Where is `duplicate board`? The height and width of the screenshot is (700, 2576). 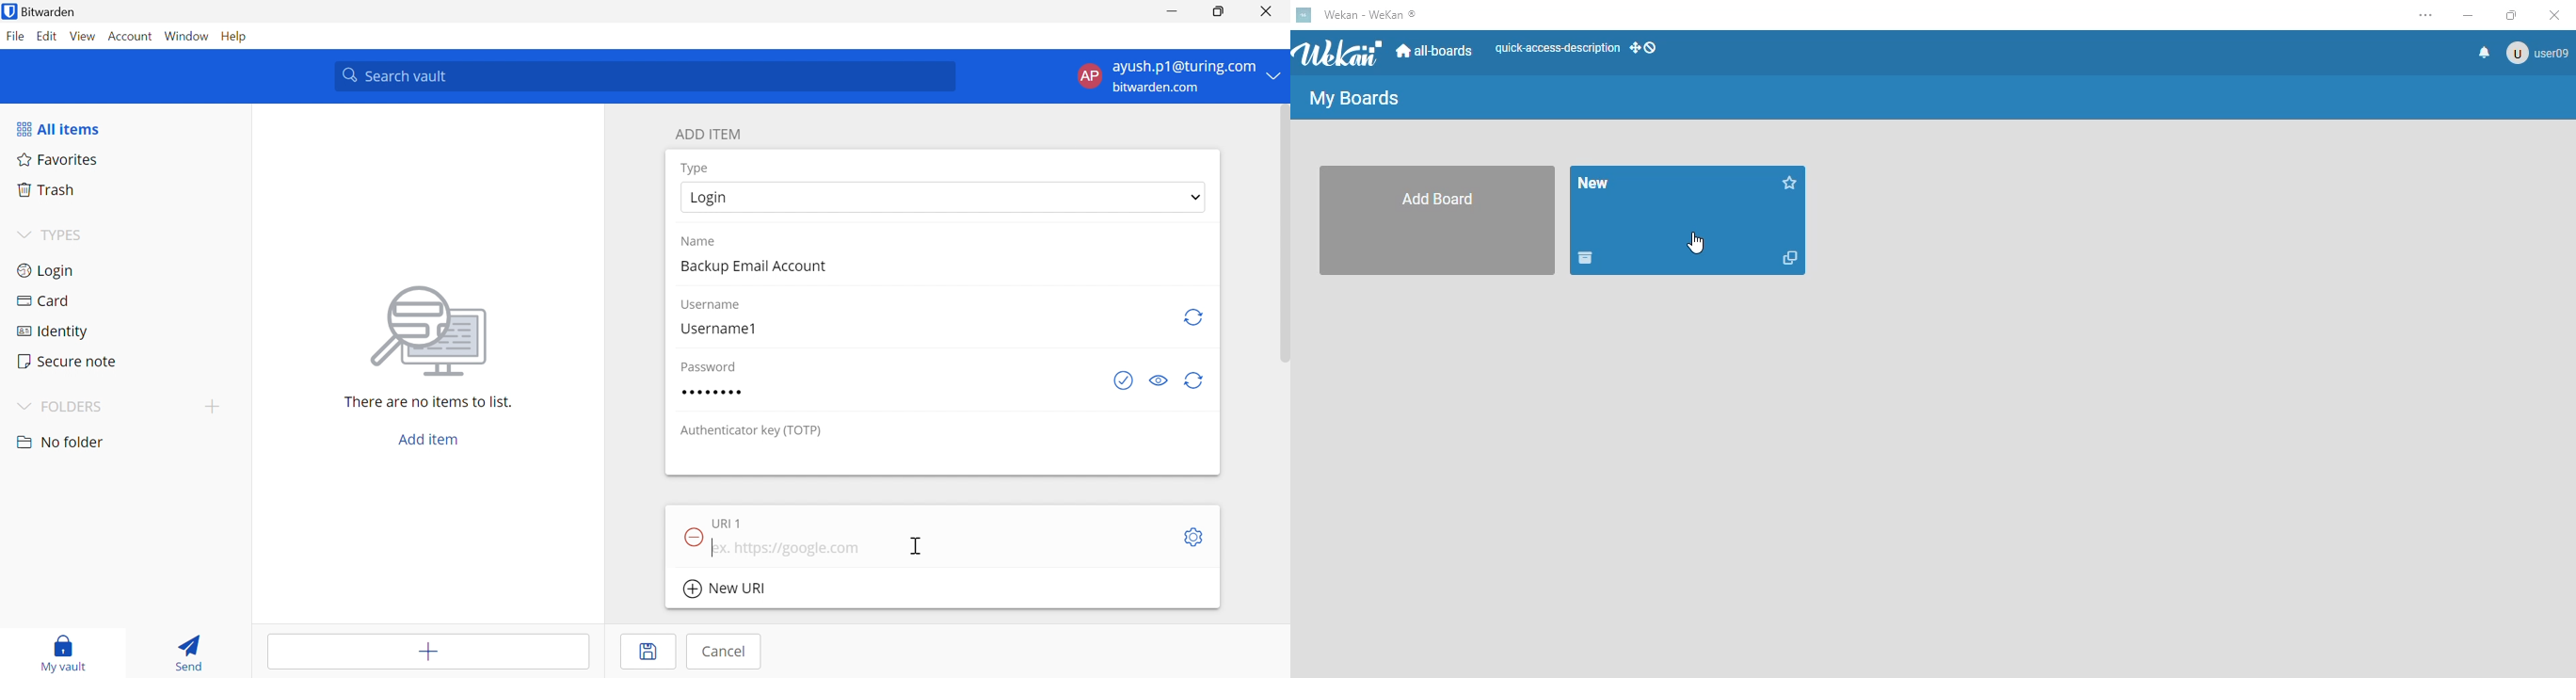 duplicate board is located at coordinates (1792, 259).